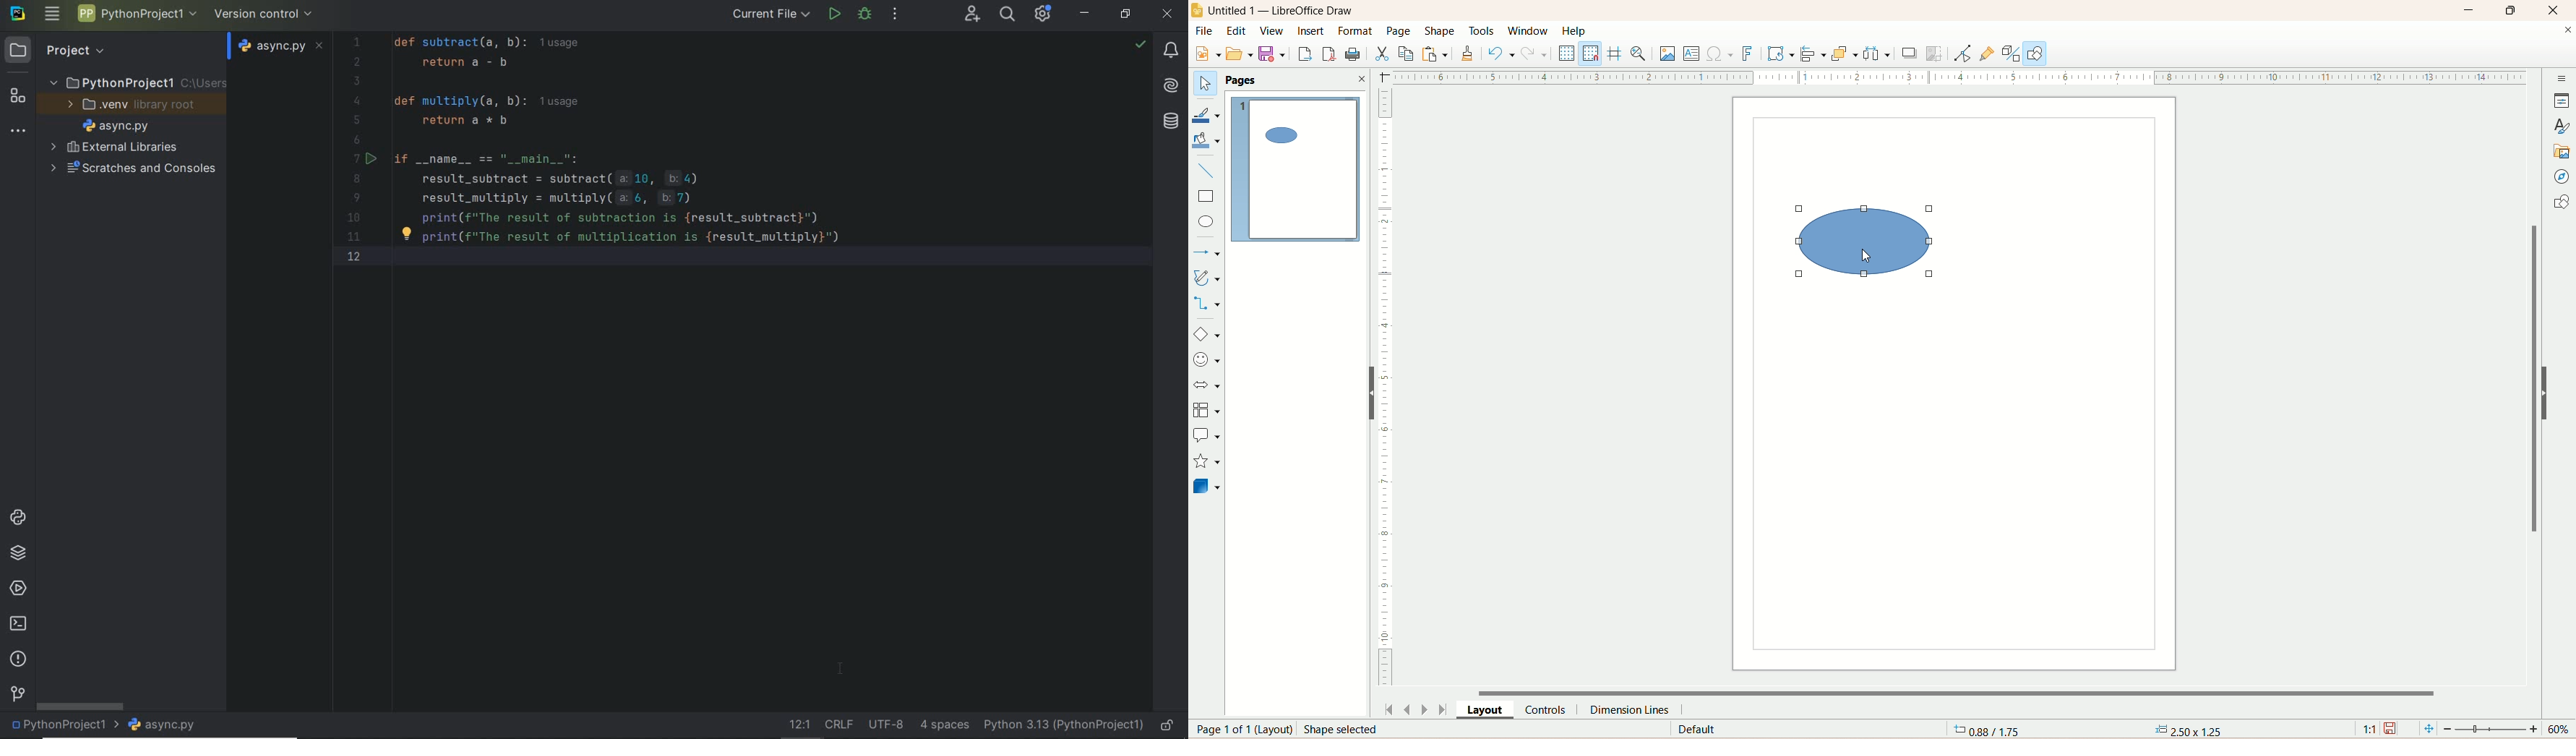 The height and width of the screenshot is (756, 2576). Describe the element at coordinates (1845, 55) in the screenshot. I see `arrange` at that location.